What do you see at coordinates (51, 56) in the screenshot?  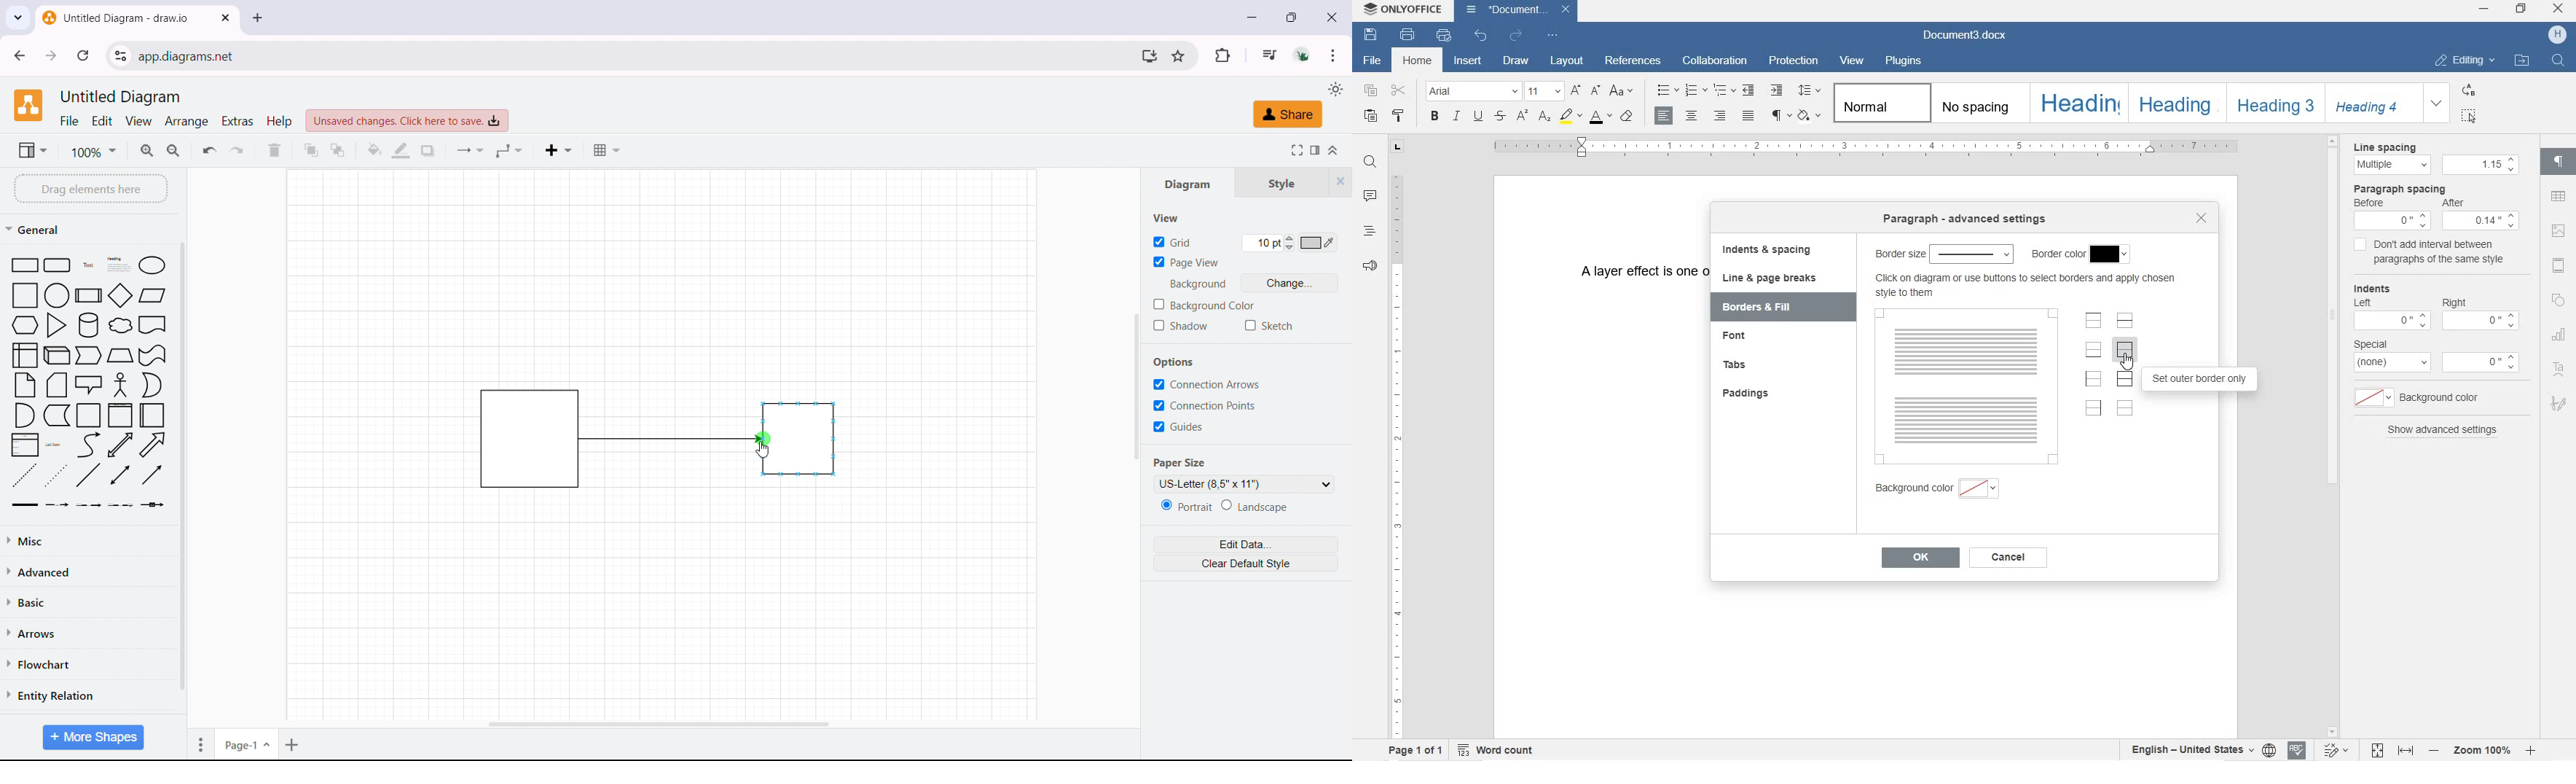 I see `click to go forward, hold to see history` at bounding box center [51, 56].